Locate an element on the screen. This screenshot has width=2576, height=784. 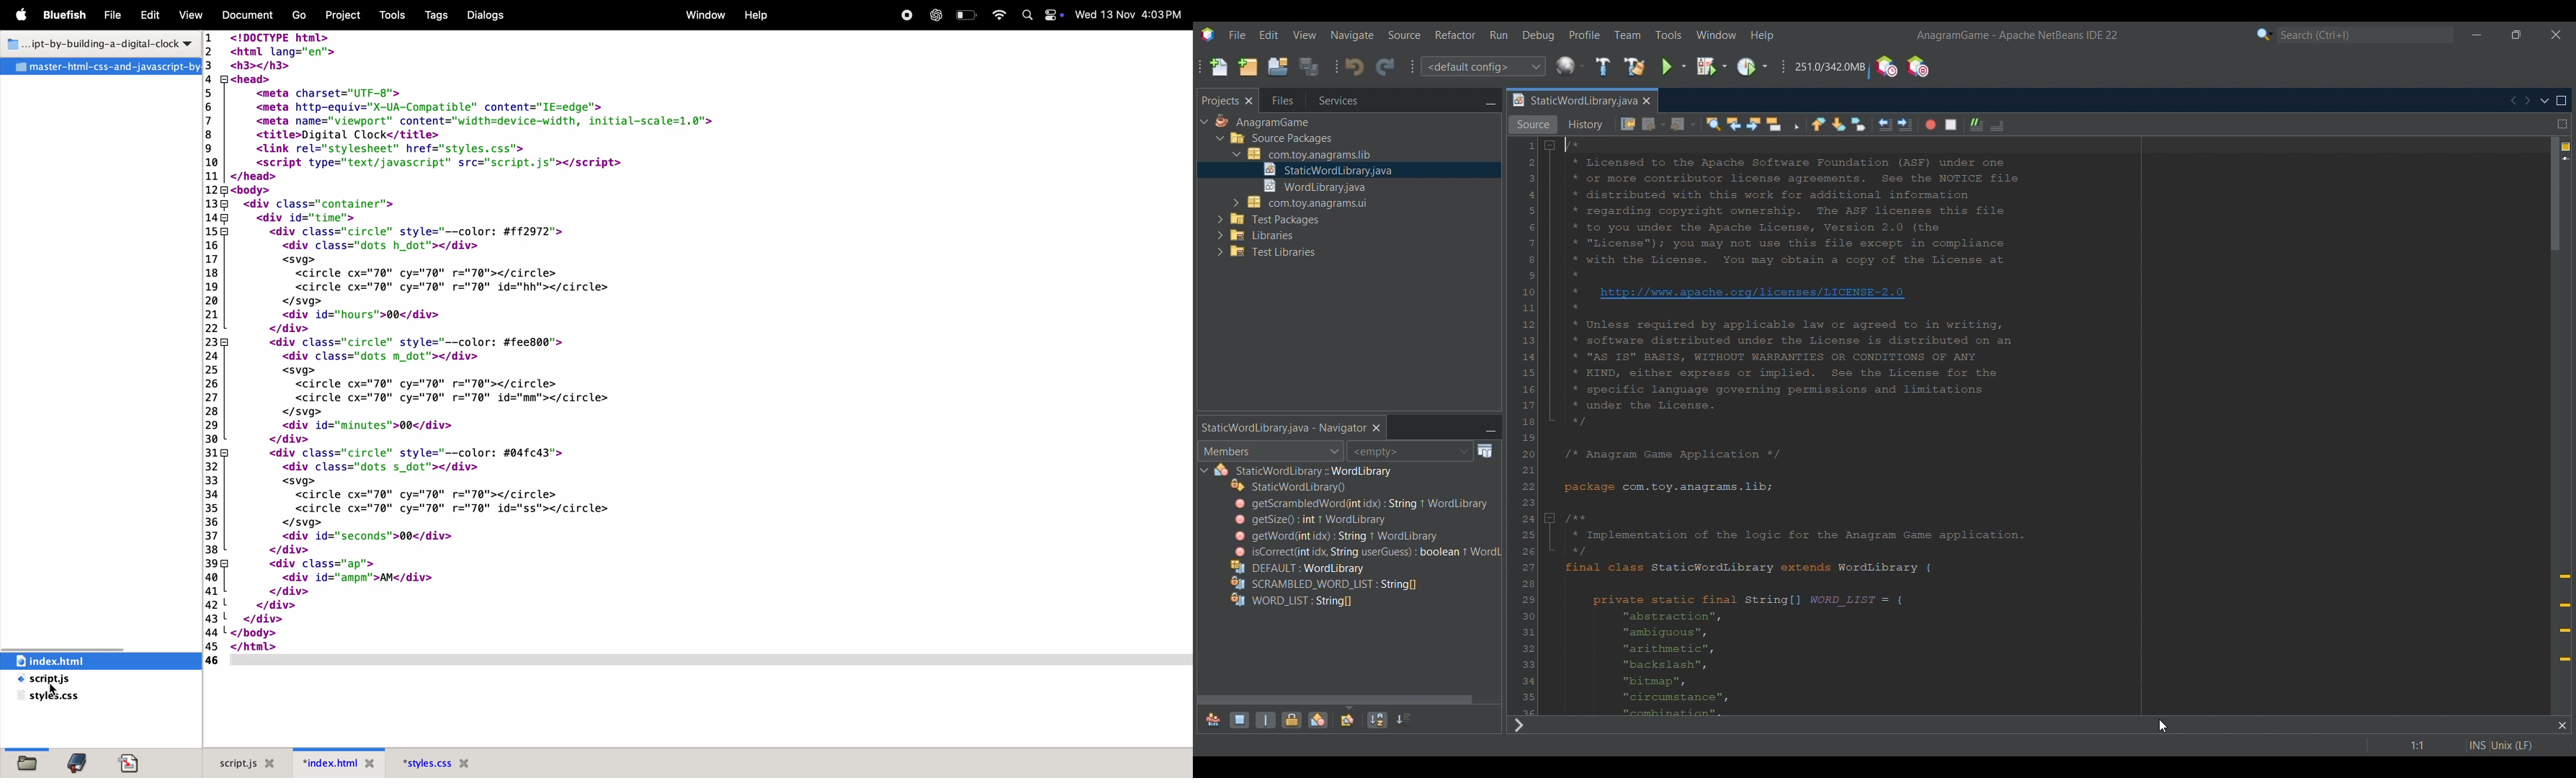
help is located at coordinates (754, 14).